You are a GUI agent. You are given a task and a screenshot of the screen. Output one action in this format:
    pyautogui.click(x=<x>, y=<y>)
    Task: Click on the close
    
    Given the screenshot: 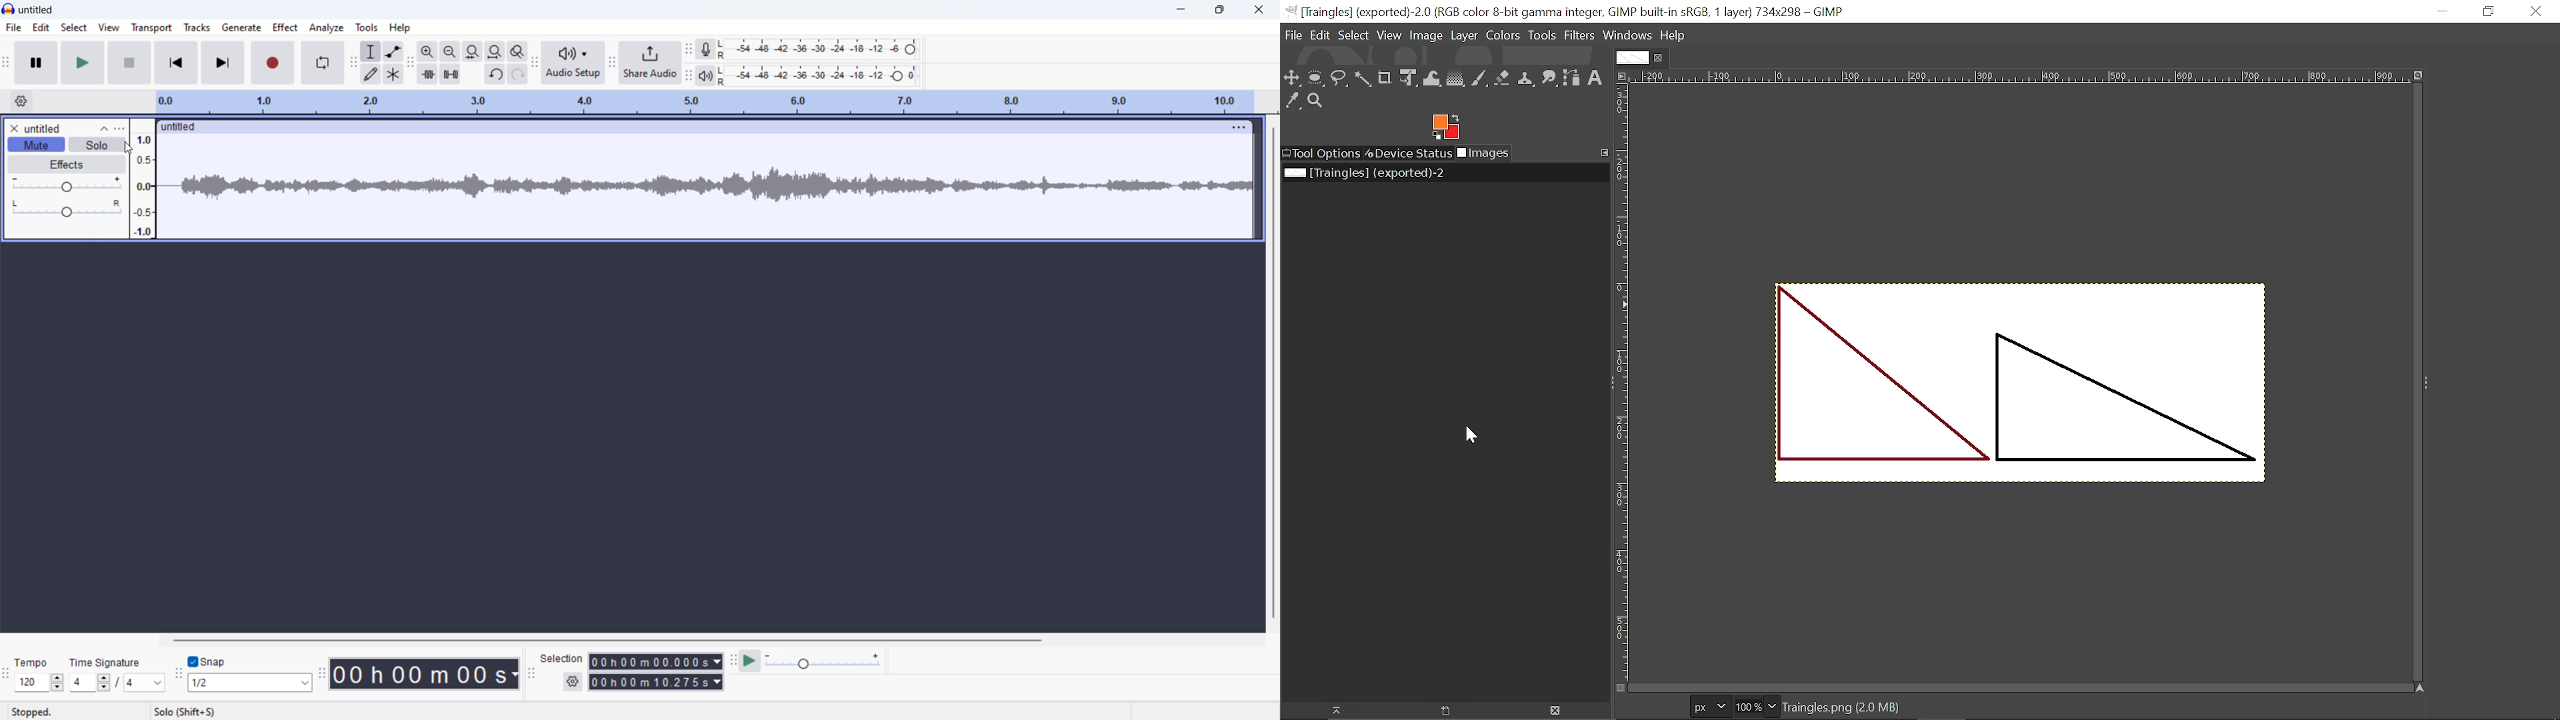 What is the action you would take?
    pyautogui.click(x=1257, y=10)
    